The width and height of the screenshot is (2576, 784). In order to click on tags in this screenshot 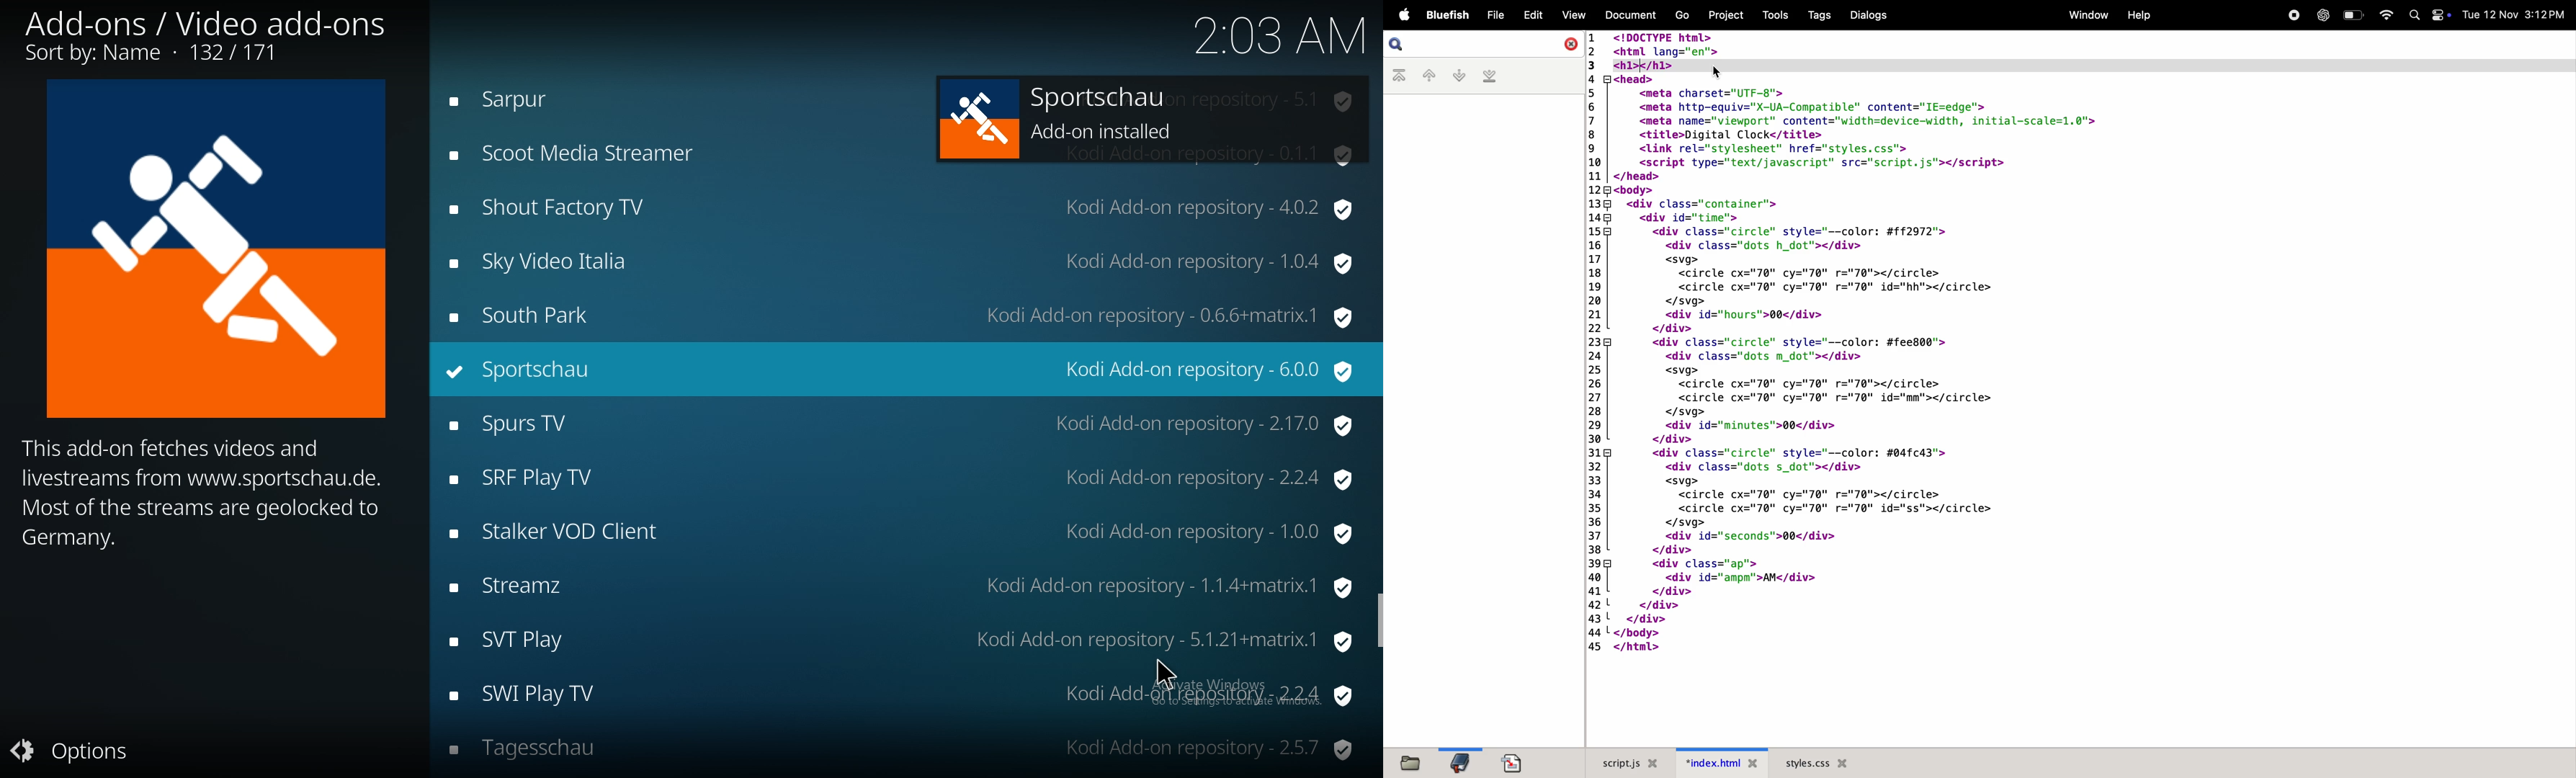, I will do `click(1816, 15)`.